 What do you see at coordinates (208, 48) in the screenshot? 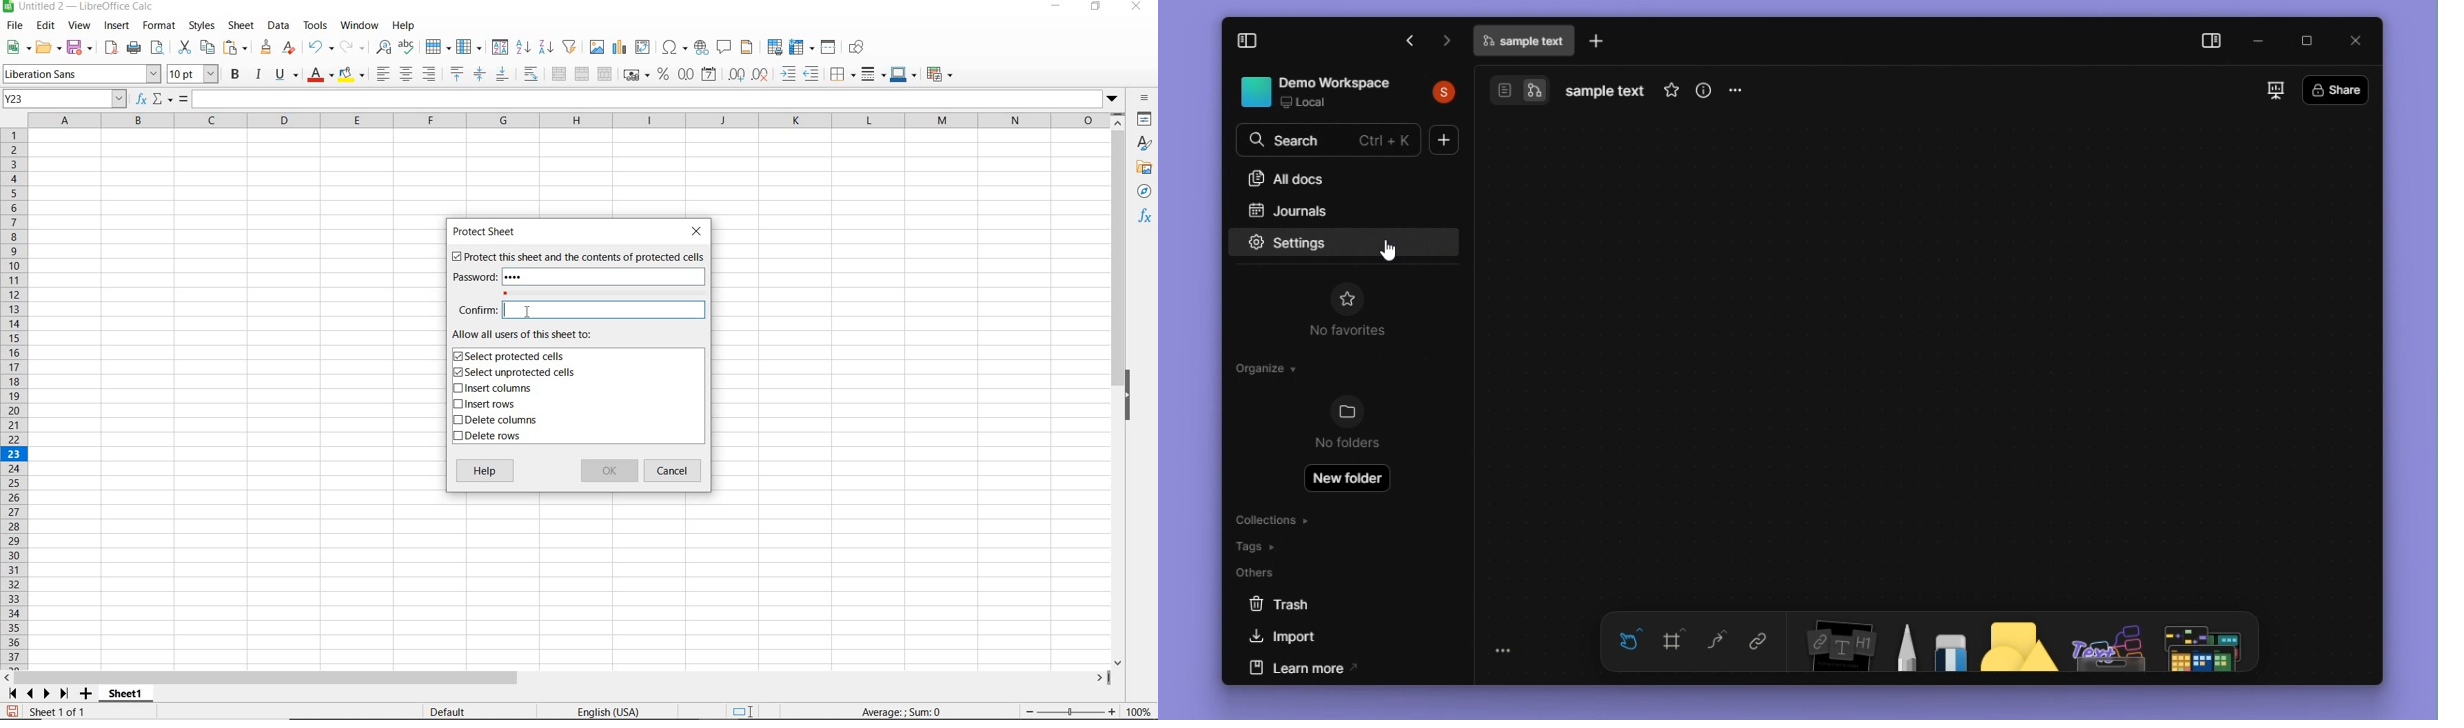
I see `COPY` at bounding box center [208, 48].